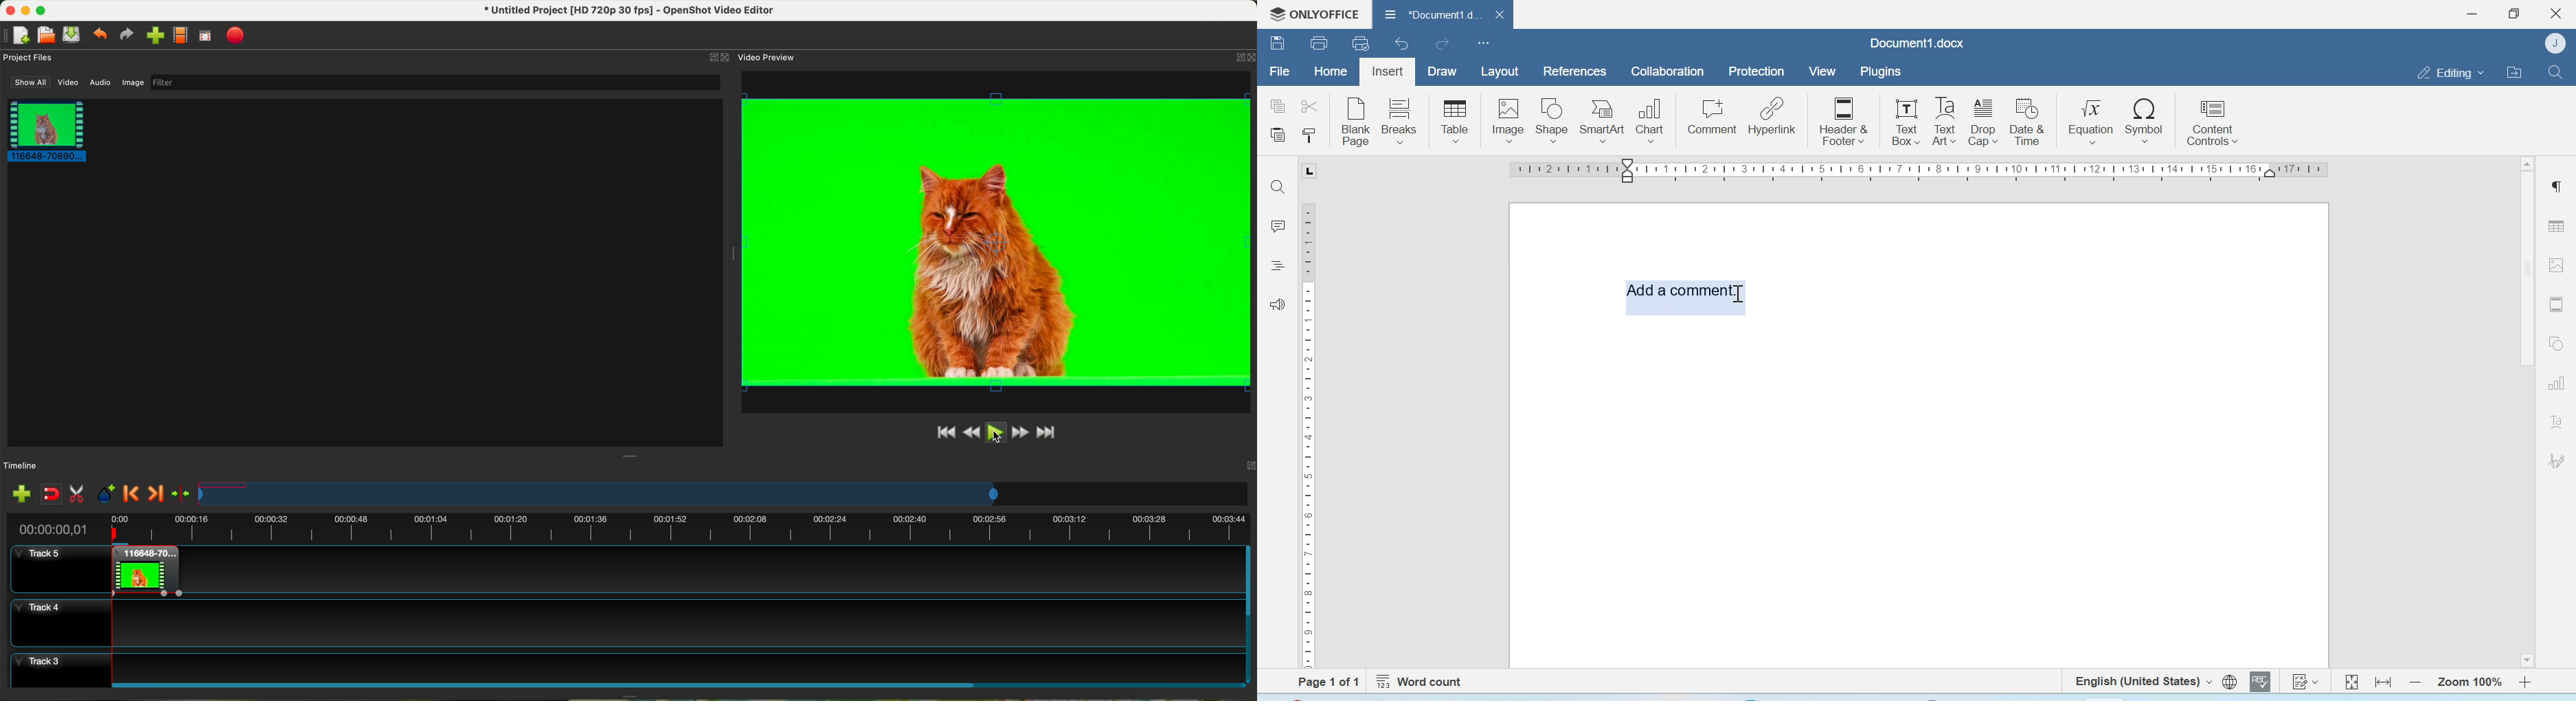  Describe the element at coordinates (1844, 120) in the screenshot. I see `Header & Footer` at that location.